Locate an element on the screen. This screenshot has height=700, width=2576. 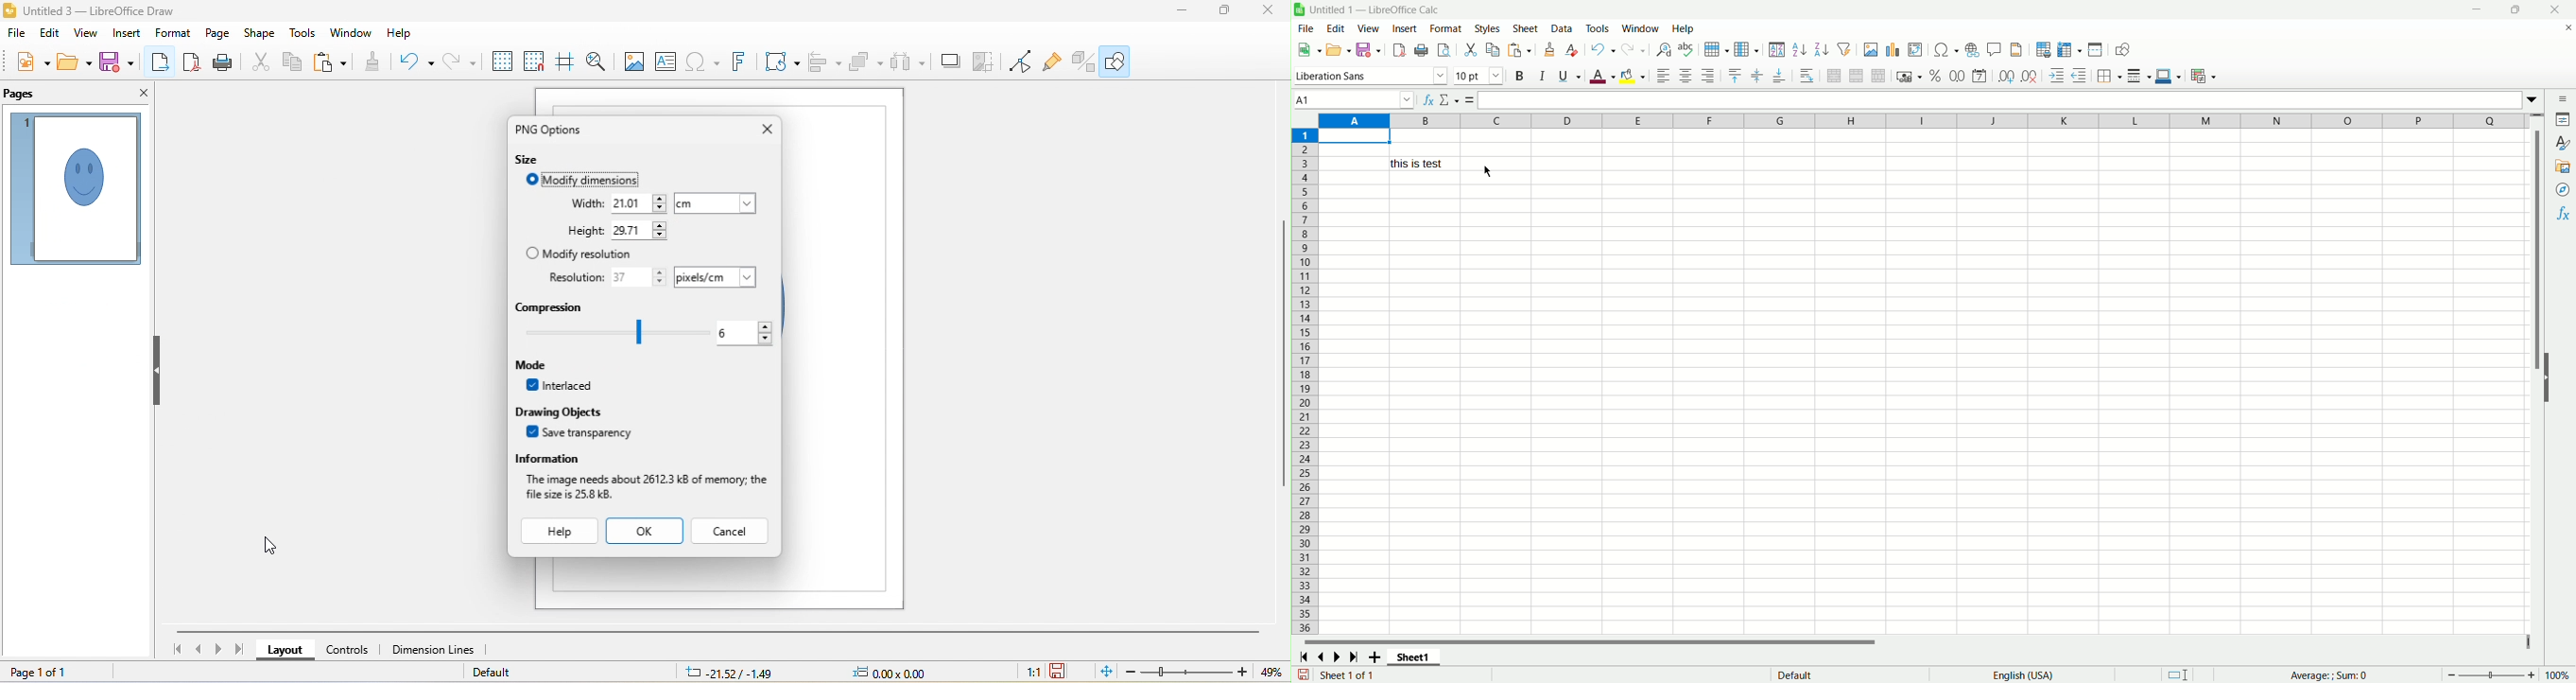
1:1 is located at coordinates (1032, 671).